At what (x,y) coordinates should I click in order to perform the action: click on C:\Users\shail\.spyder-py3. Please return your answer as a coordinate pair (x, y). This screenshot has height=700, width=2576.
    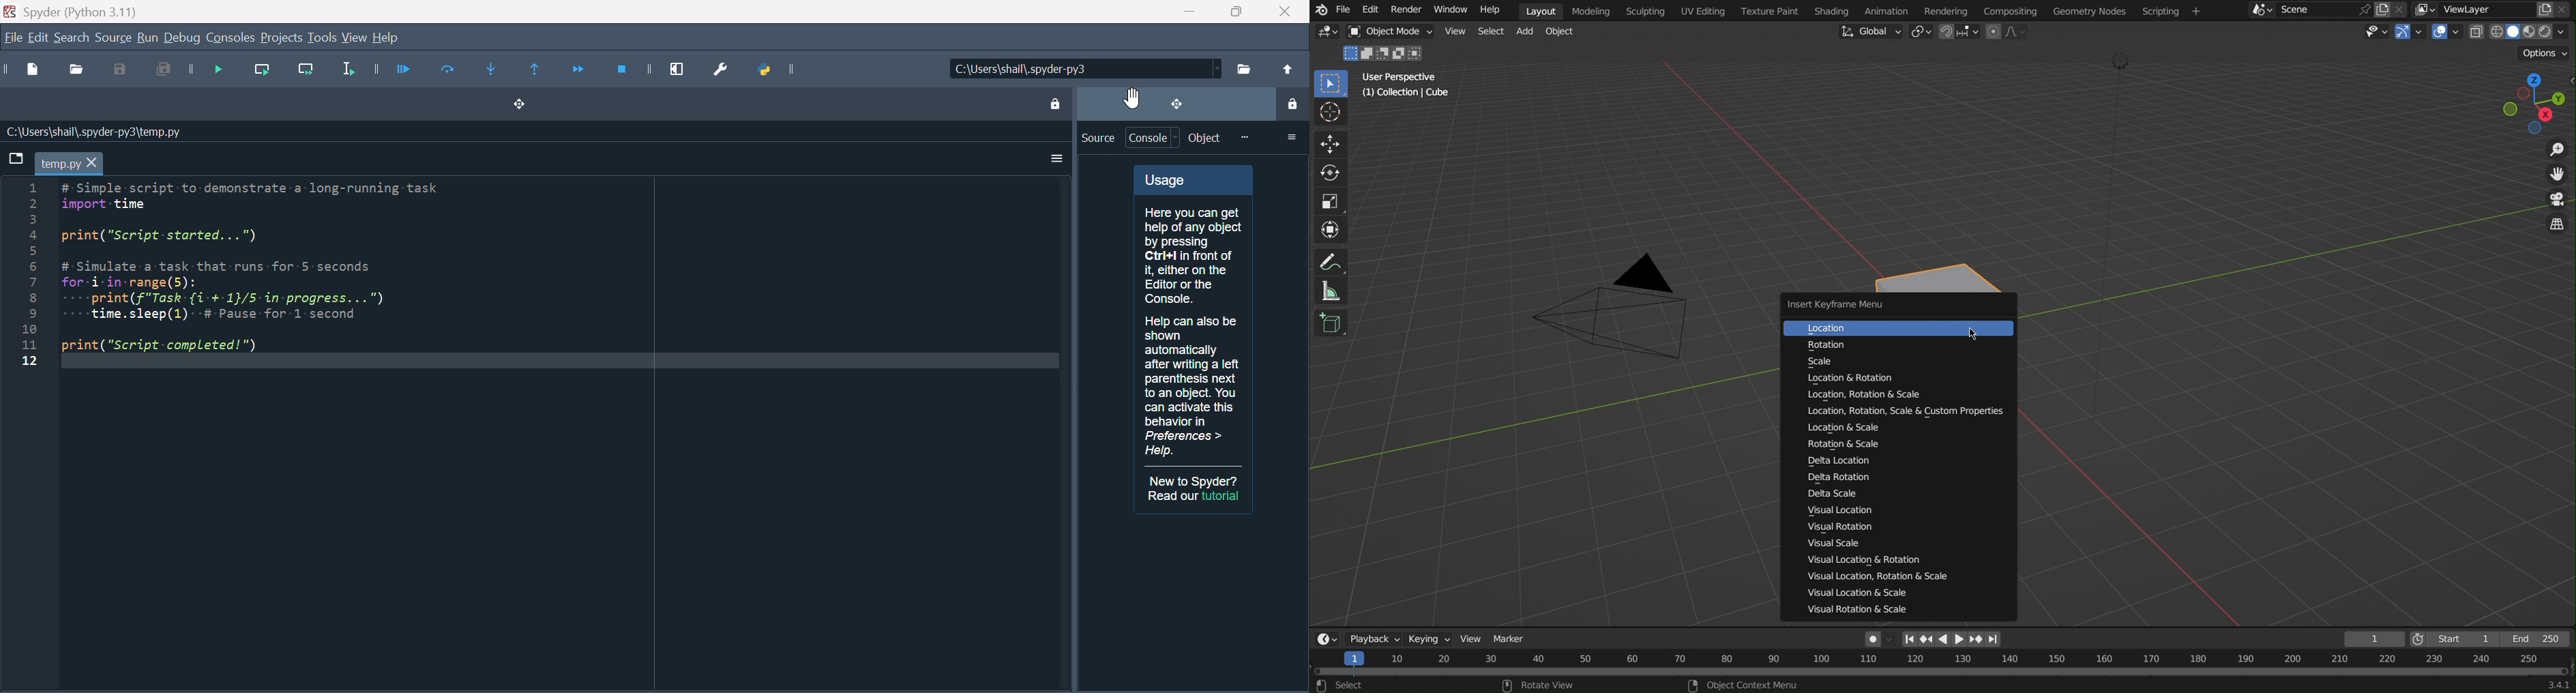
    Looking at the image, I should click on (1082, 69).